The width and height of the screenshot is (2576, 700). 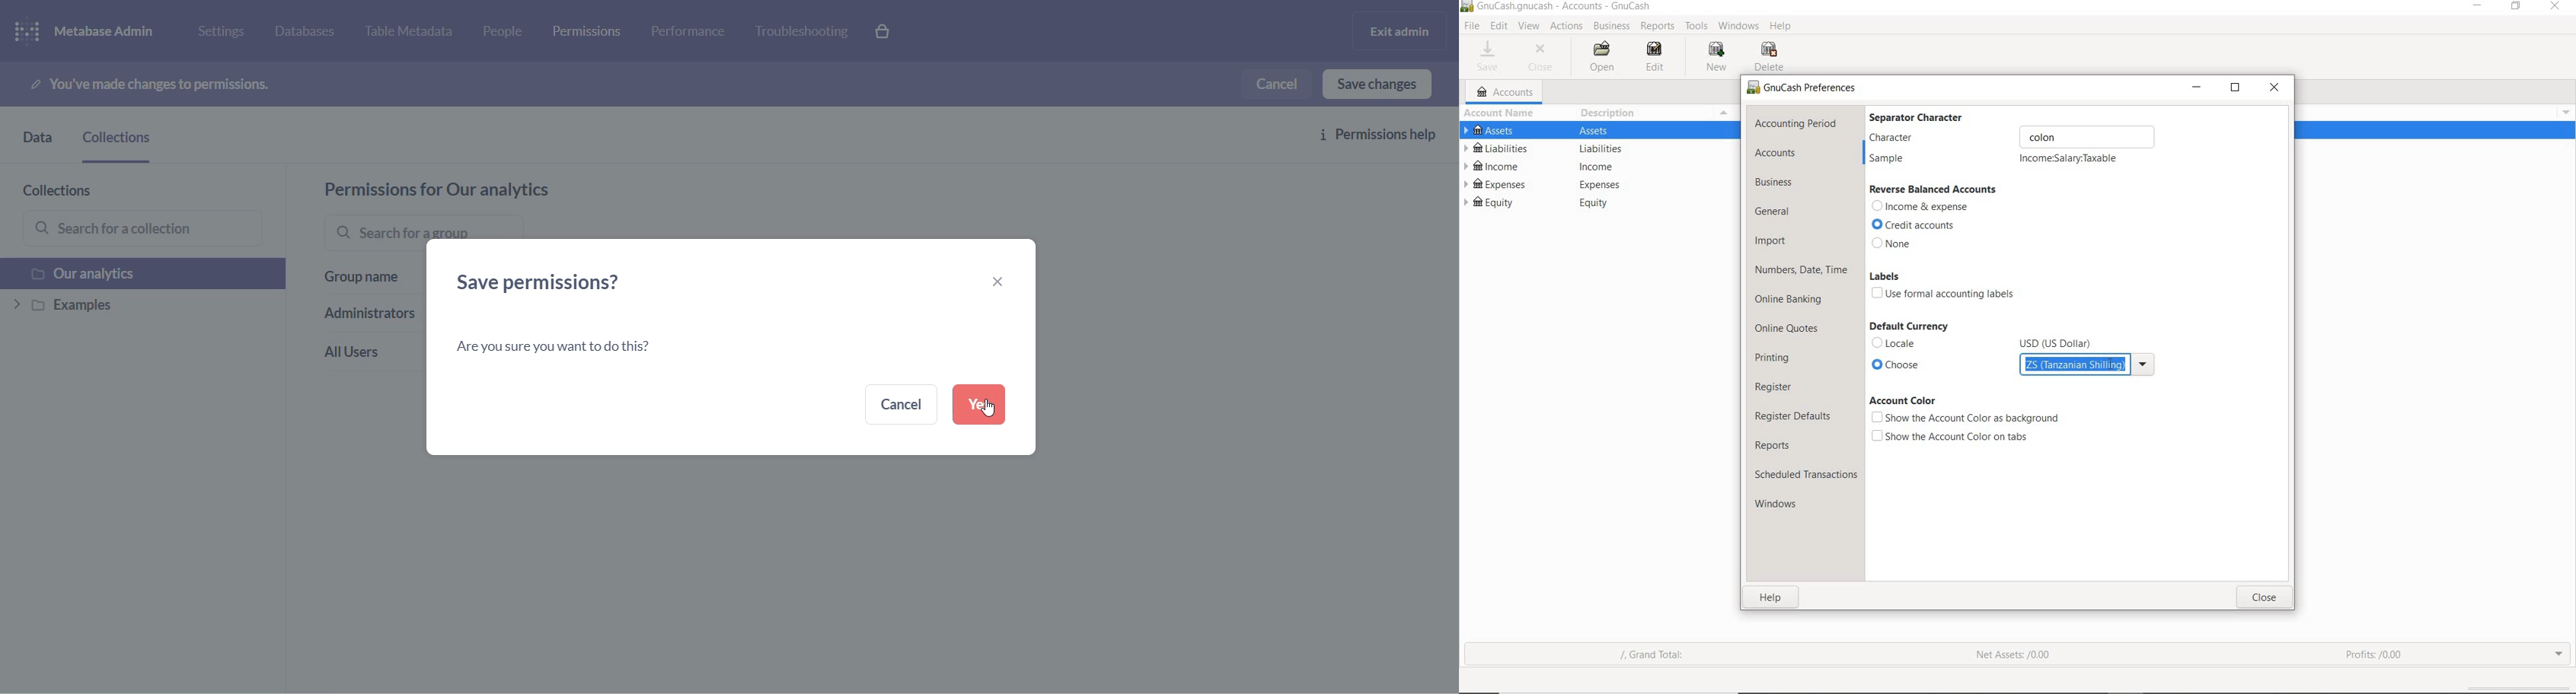 I want to click on show the account color as background, so click(x=1965, y=418).